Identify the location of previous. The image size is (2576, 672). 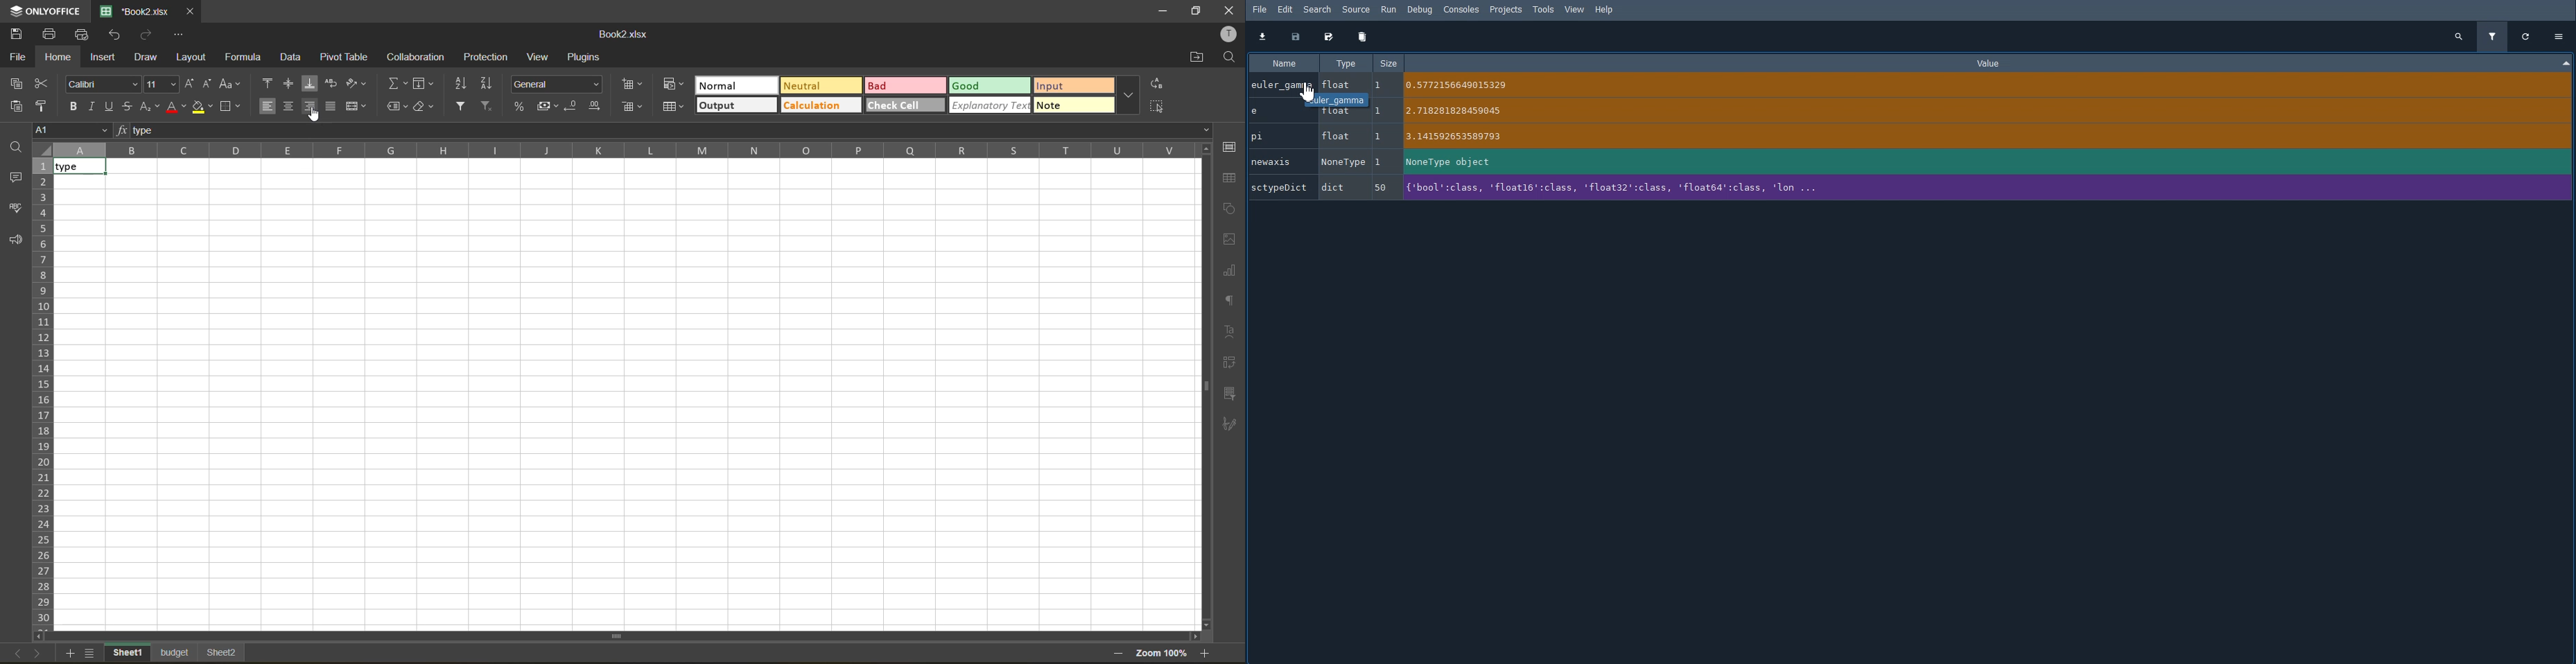
(12, 652).